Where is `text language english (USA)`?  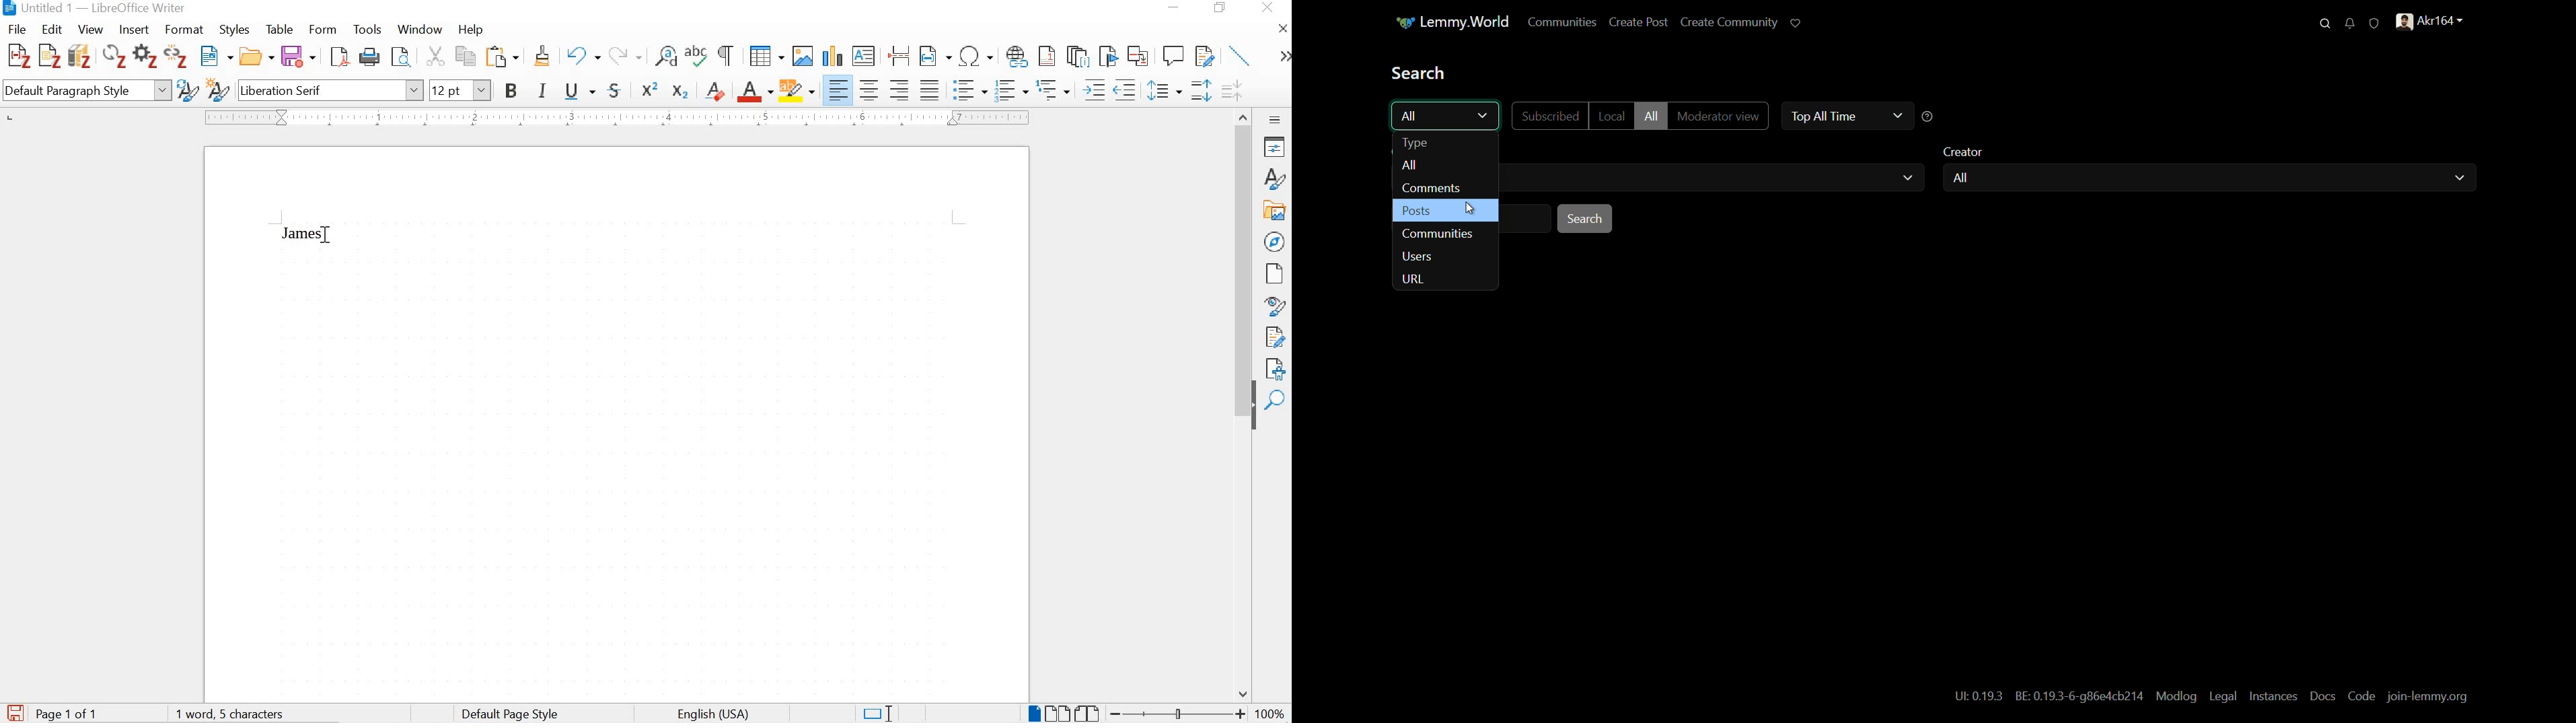
text language english (USA) is located at coordinates (711, 714).